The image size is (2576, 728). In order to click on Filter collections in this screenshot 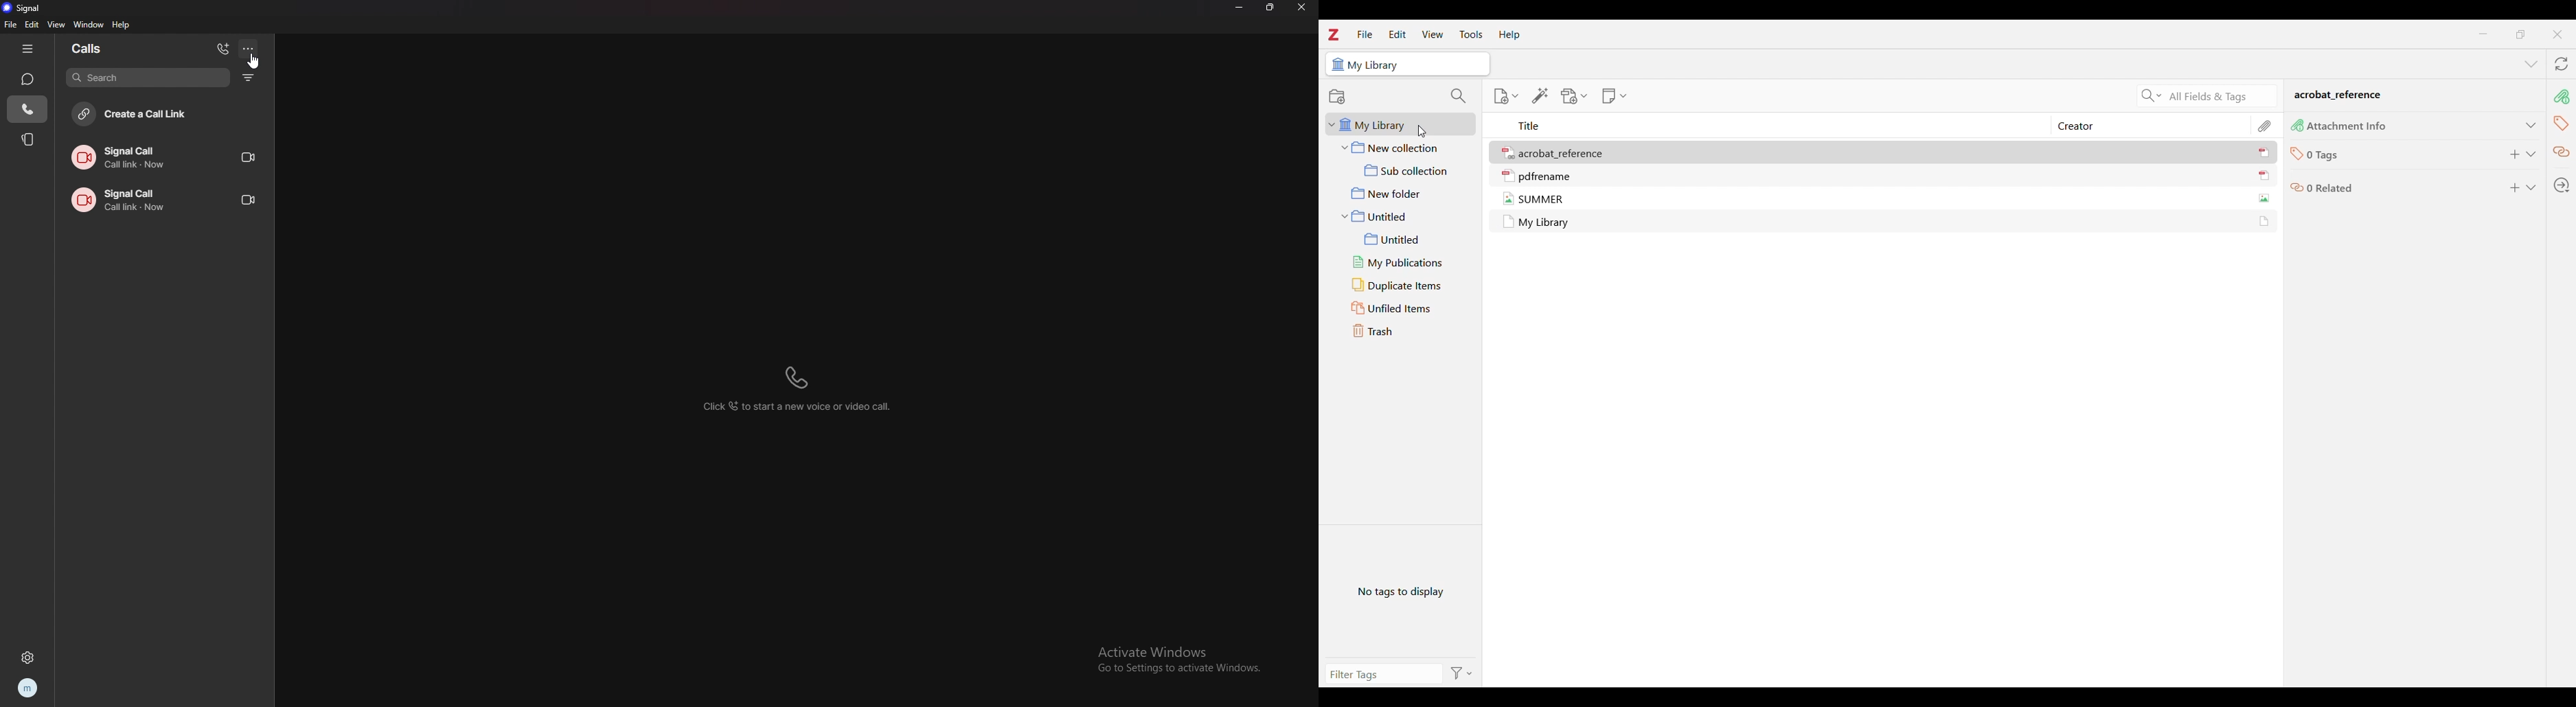, I will do `click(1459, 96)`.